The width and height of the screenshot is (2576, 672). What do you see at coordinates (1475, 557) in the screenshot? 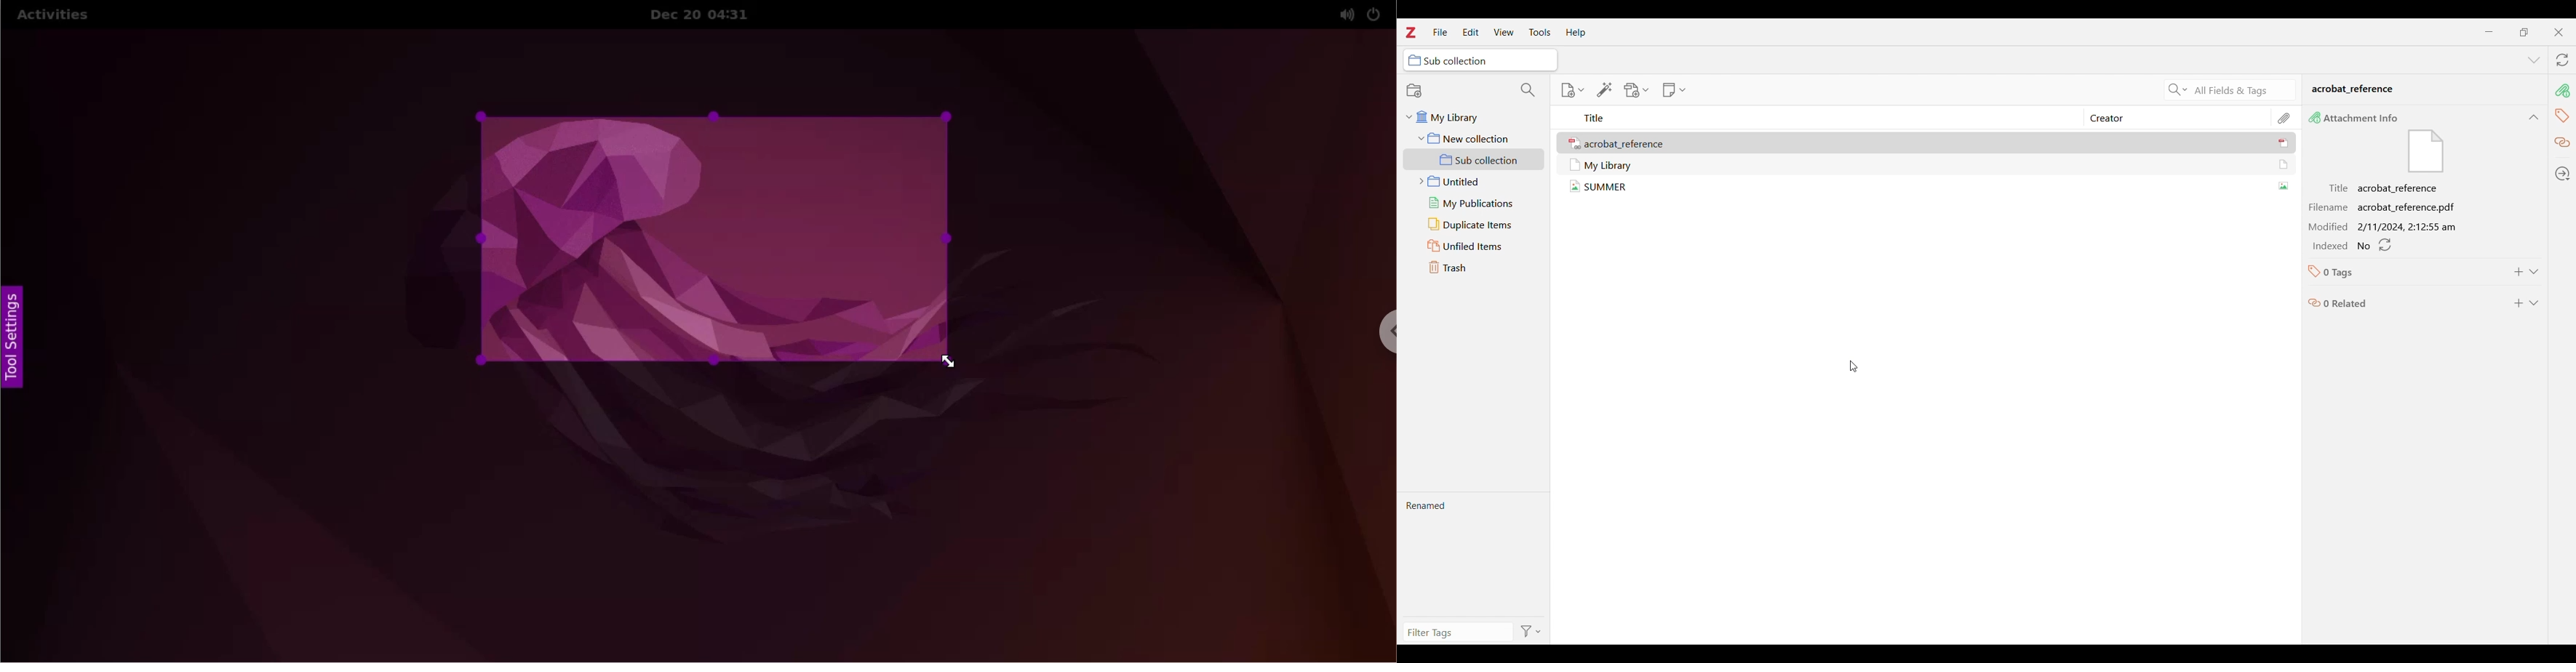
I see `Renamed` at bounding box center [1475, 557].